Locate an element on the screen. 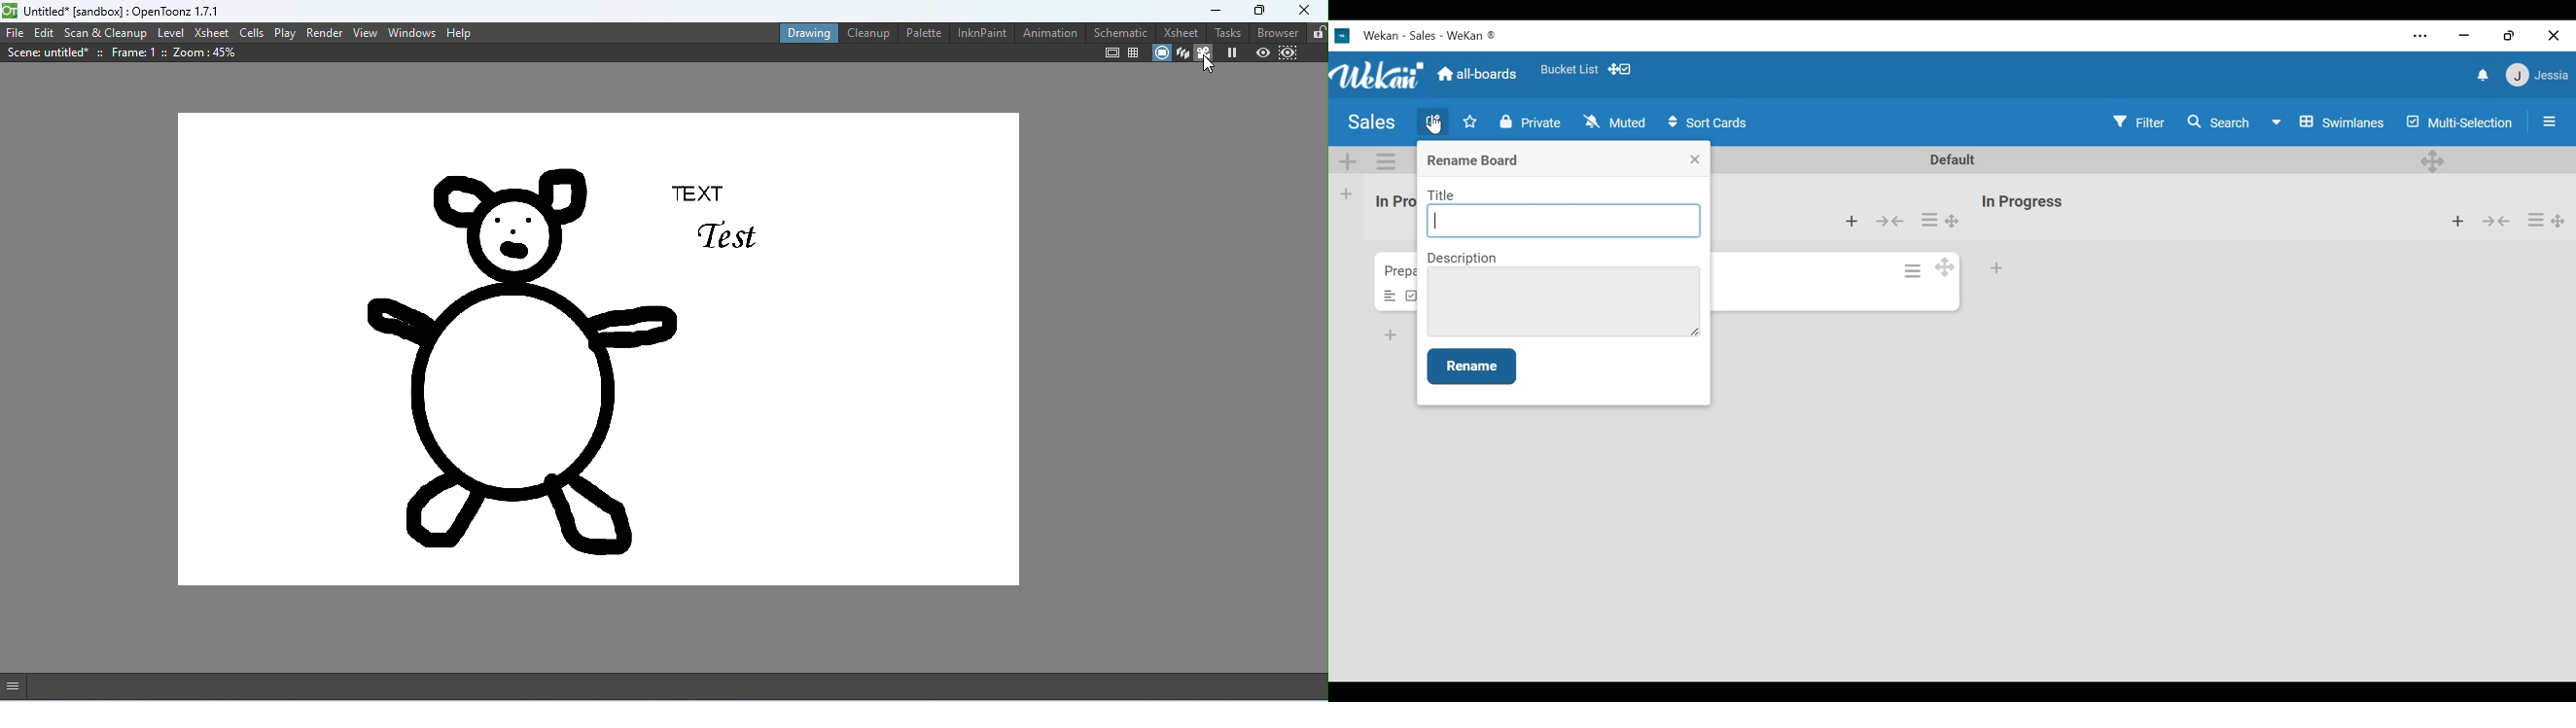 Image resolution: width=2576 pixels, height=728 pixels. Close is located at coordinates (1696, 159).